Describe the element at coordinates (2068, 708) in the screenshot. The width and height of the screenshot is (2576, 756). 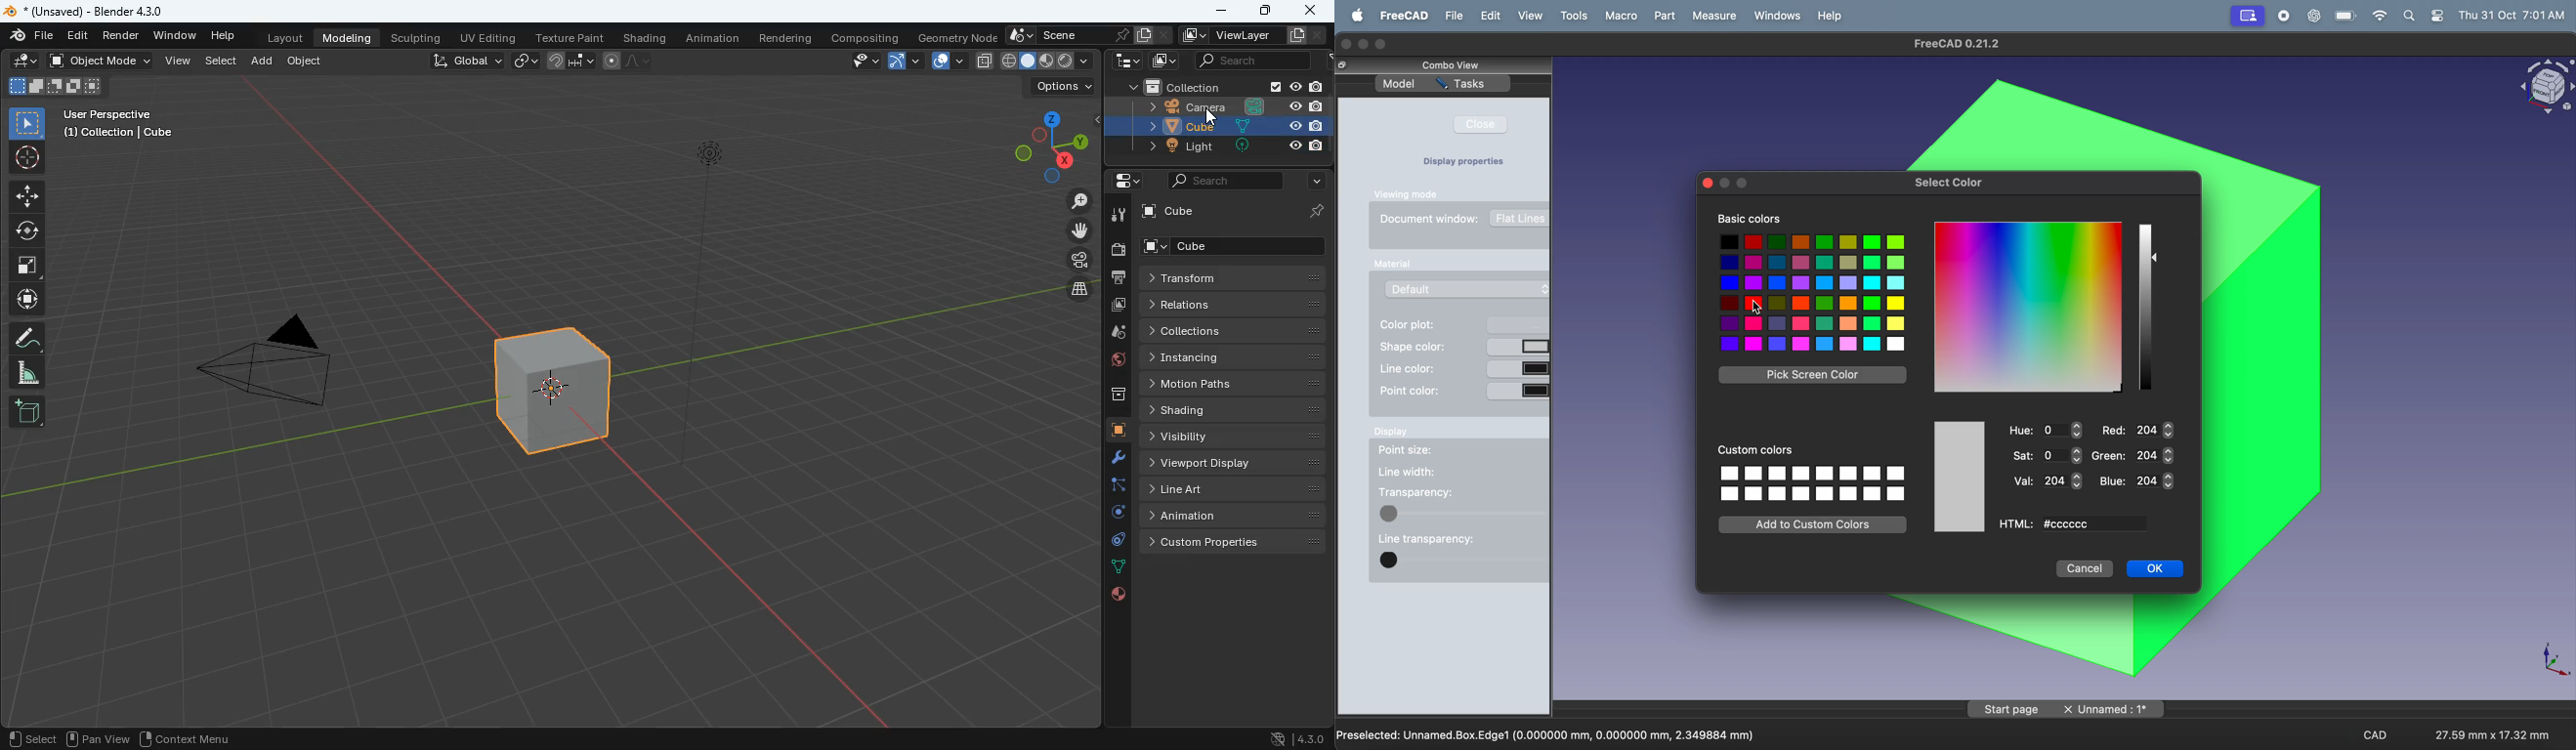
I see `page name` at that location.